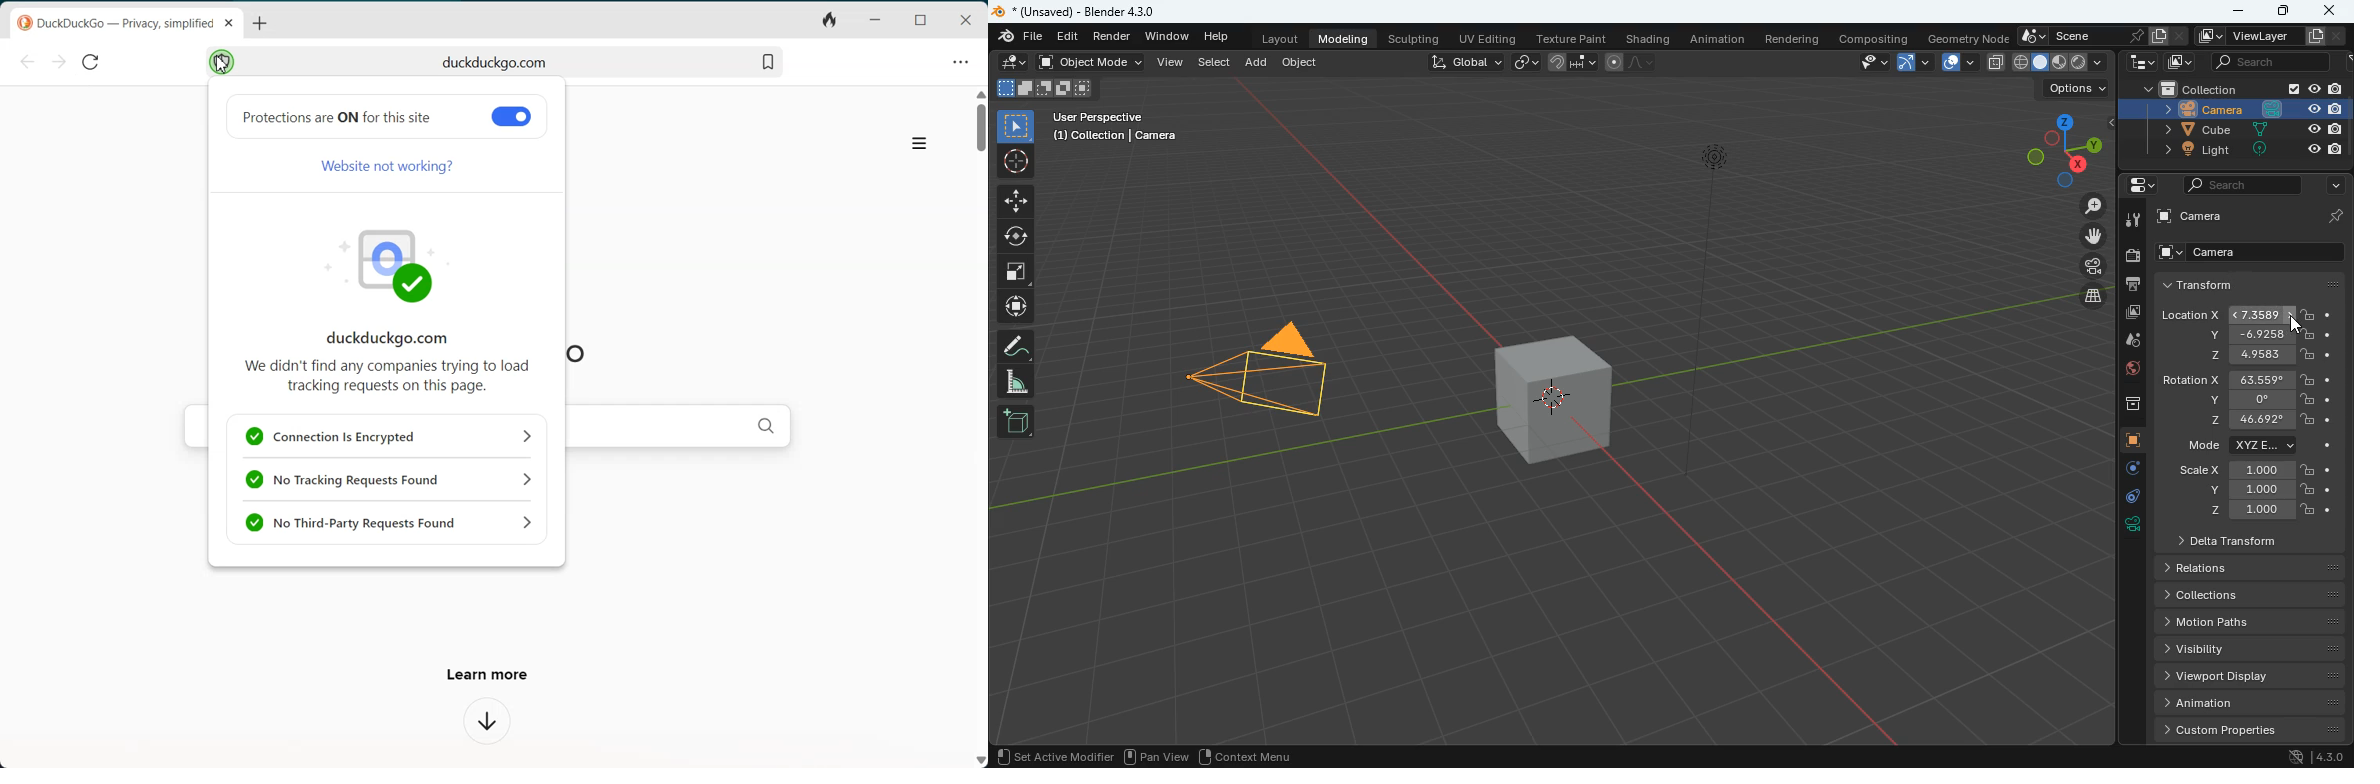  What do you see at coordinates (387, 166) in the screenshot?
I see `hyperlink website not working` at bounding box center [387, 166].